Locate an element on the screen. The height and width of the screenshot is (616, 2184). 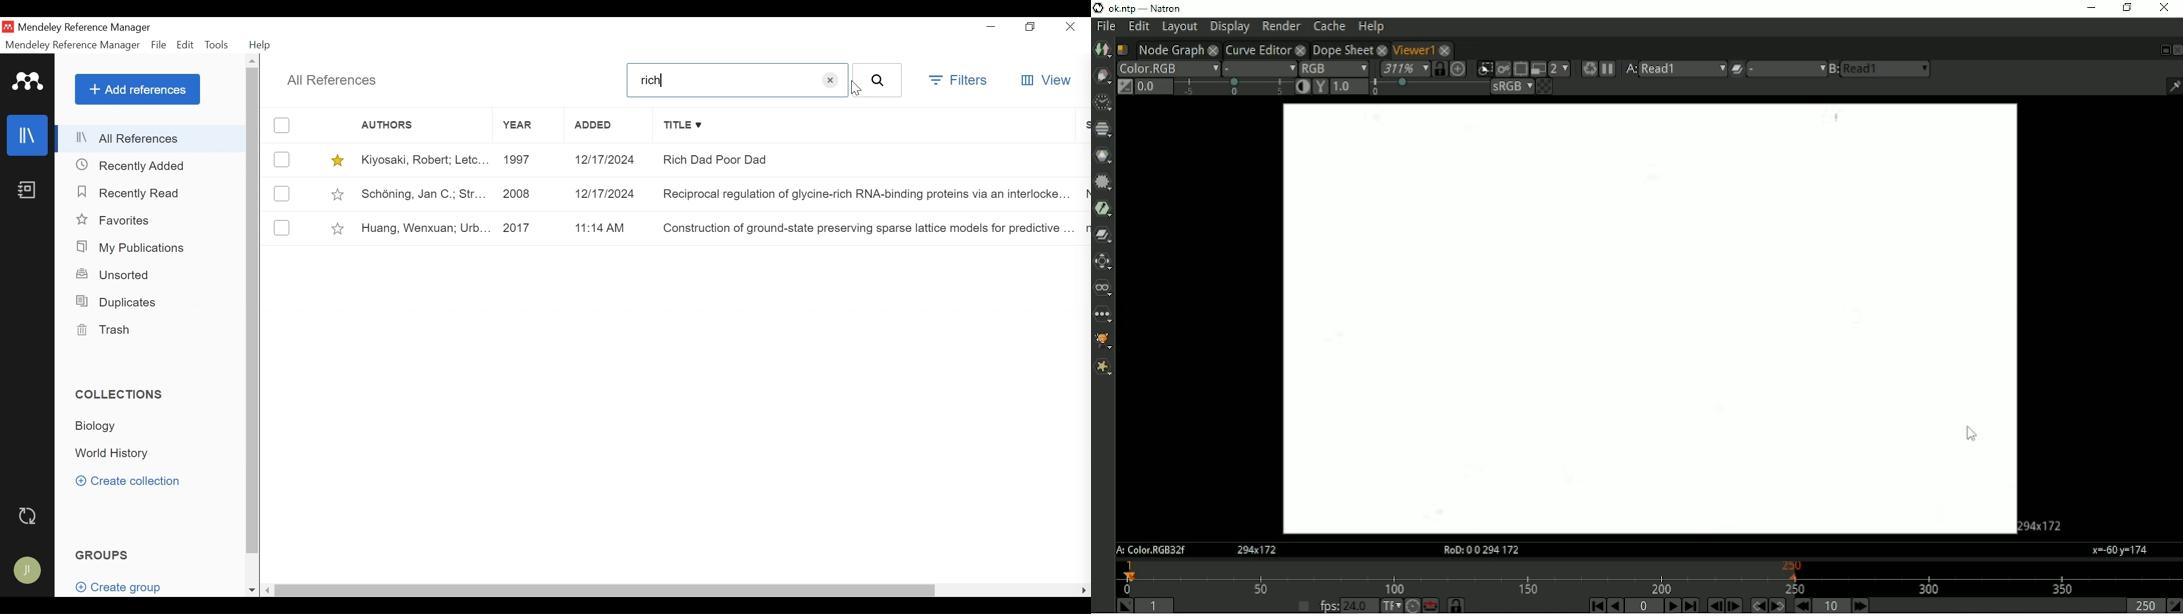
Tools is located at coordinates (217, 44).